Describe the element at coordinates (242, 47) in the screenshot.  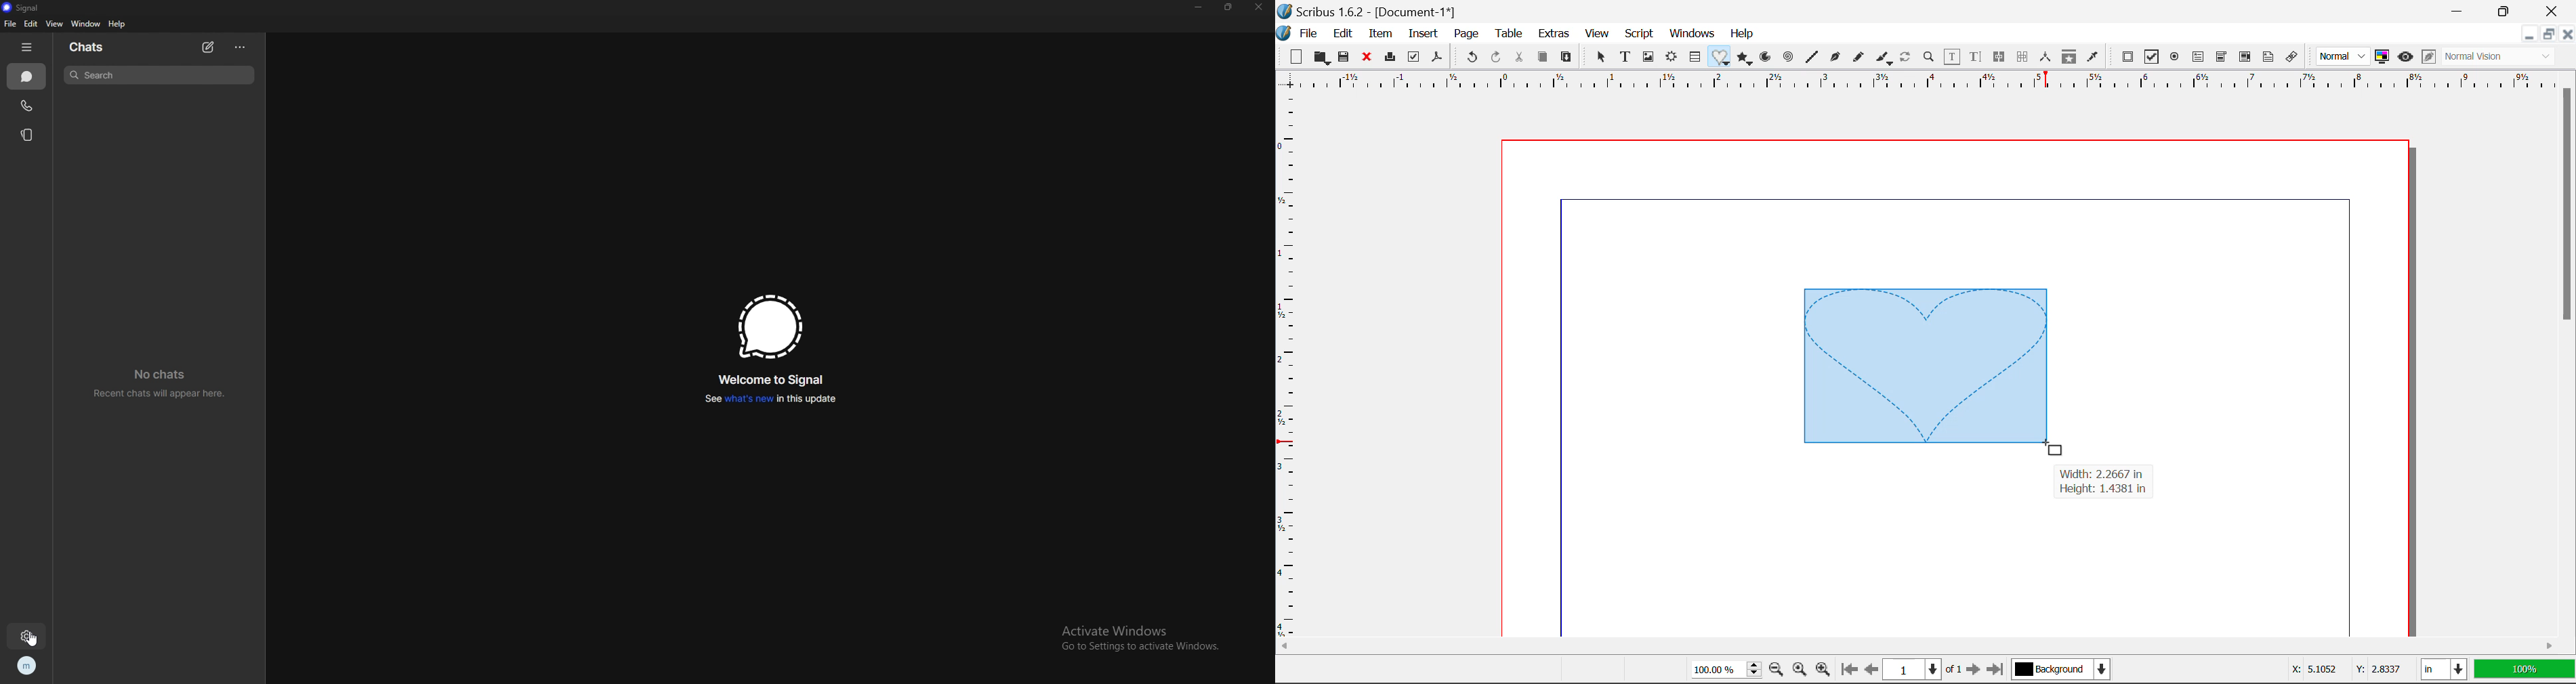
I see `options` at that location.